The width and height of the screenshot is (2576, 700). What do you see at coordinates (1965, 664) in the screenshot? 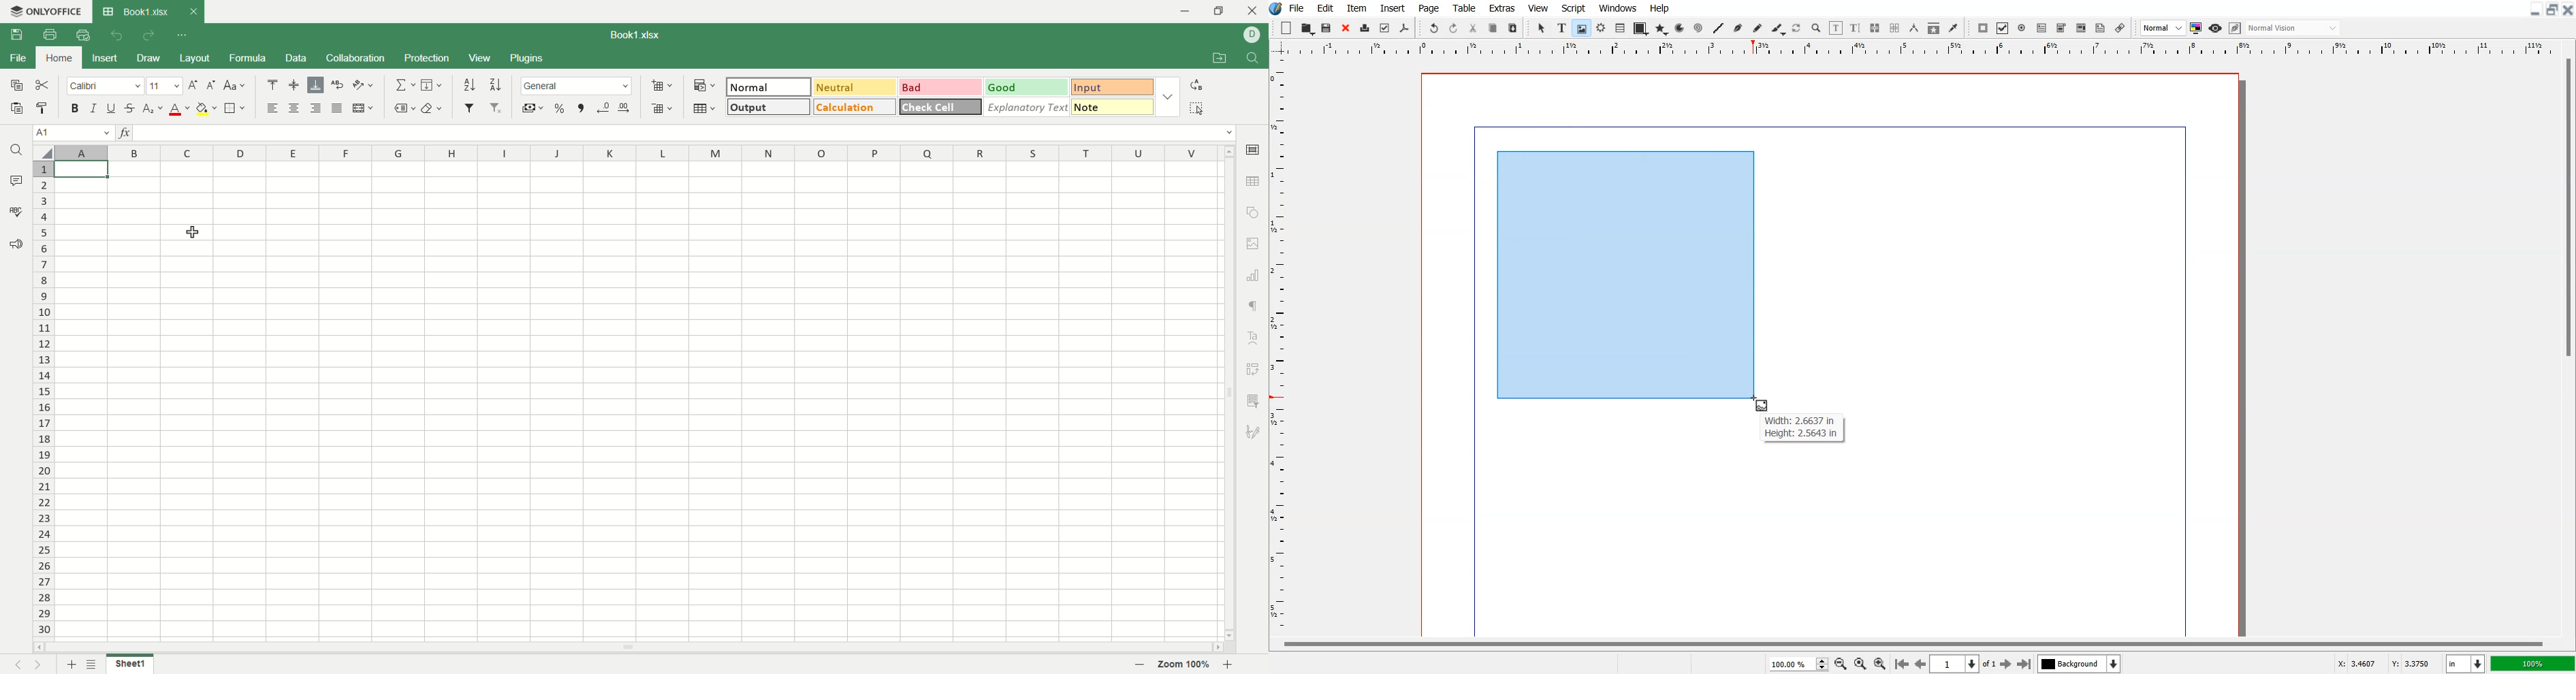
I see `Select current page 1` at bounding box center [1965, 664].